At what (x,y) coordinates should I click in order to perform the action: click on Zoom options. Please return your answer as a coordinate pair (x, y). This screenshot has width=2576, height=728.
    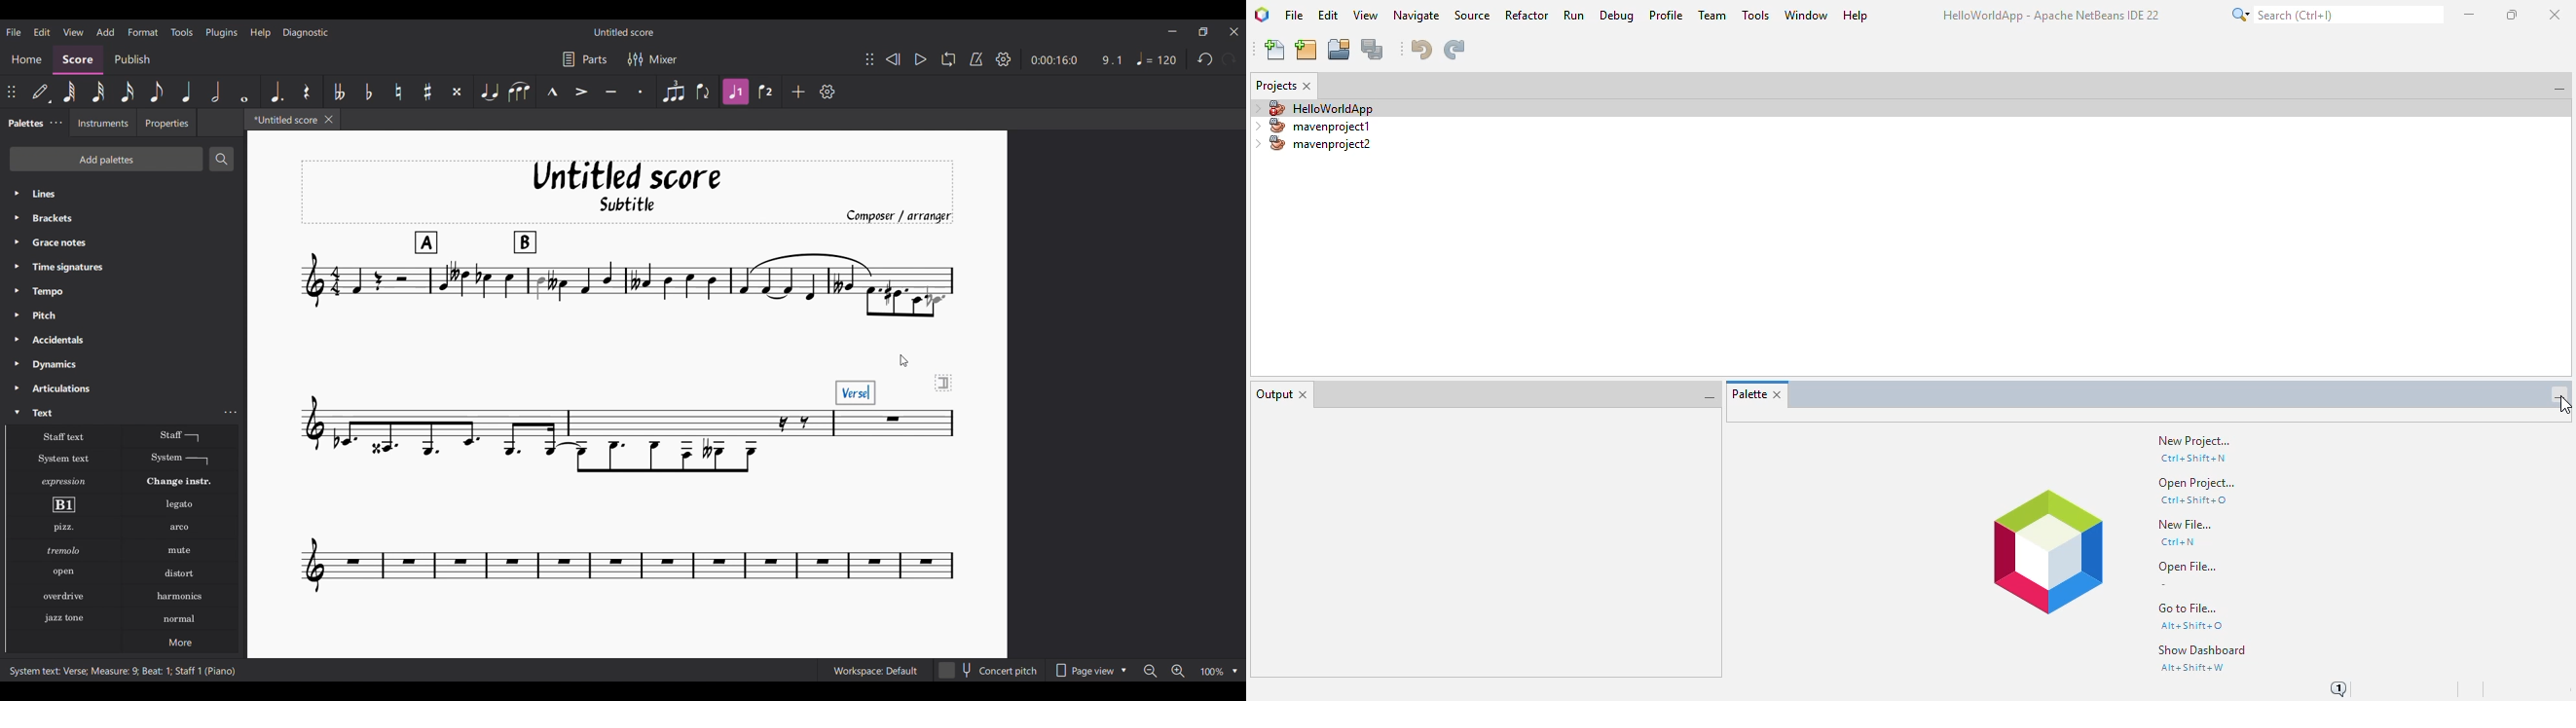
    Looking at the image, I should click on (1220, 670).